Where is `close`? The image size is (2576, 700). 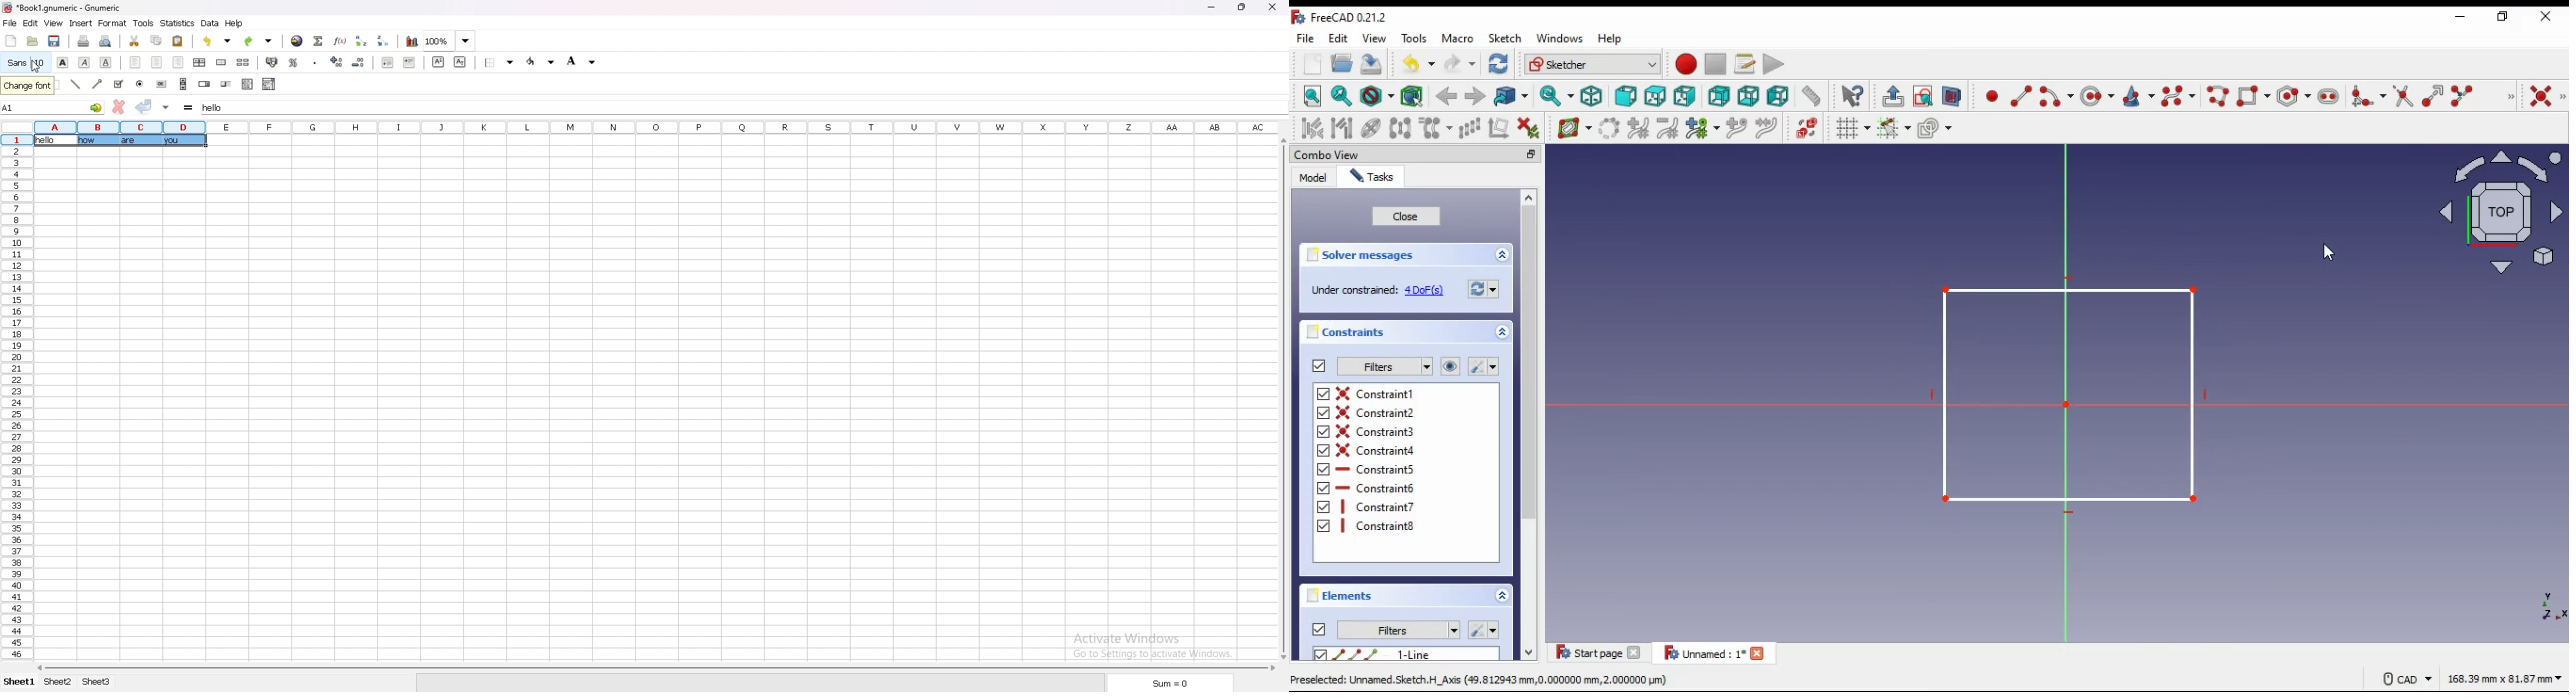 close is located at coordinates (1406, 217).